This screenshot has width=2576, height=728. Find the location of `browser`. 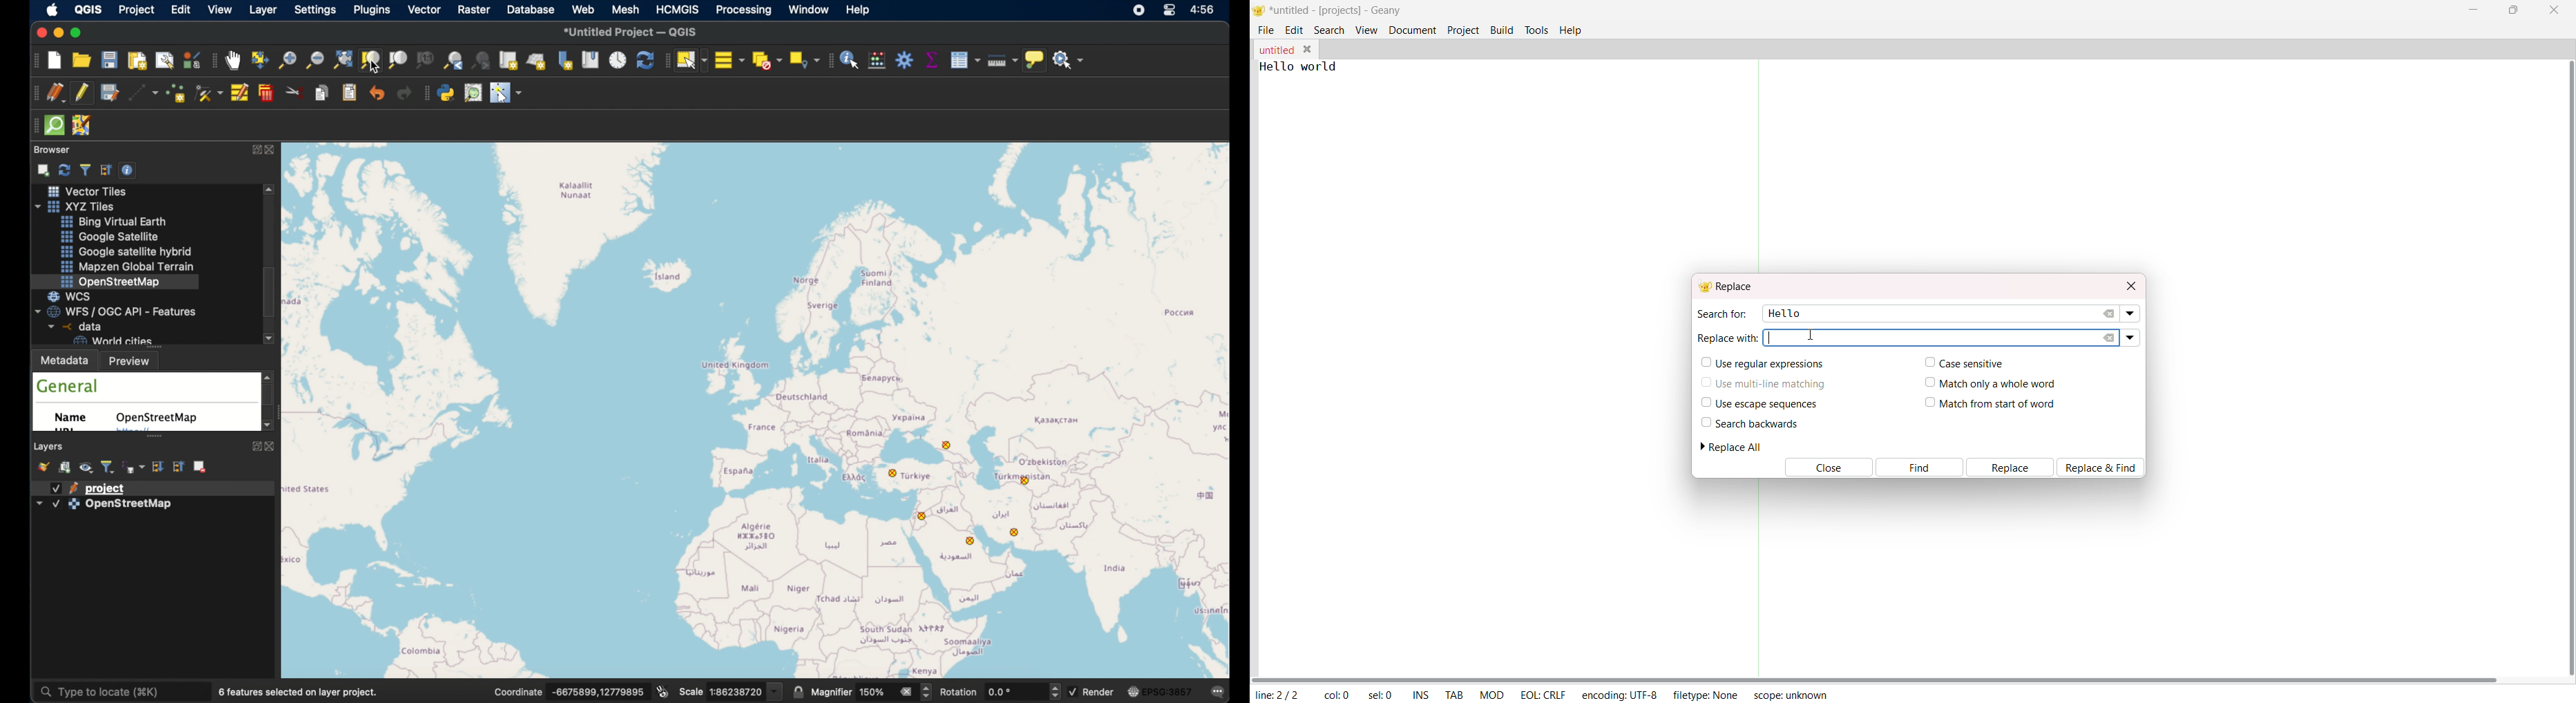

browser is located at coordinates (52, 150).